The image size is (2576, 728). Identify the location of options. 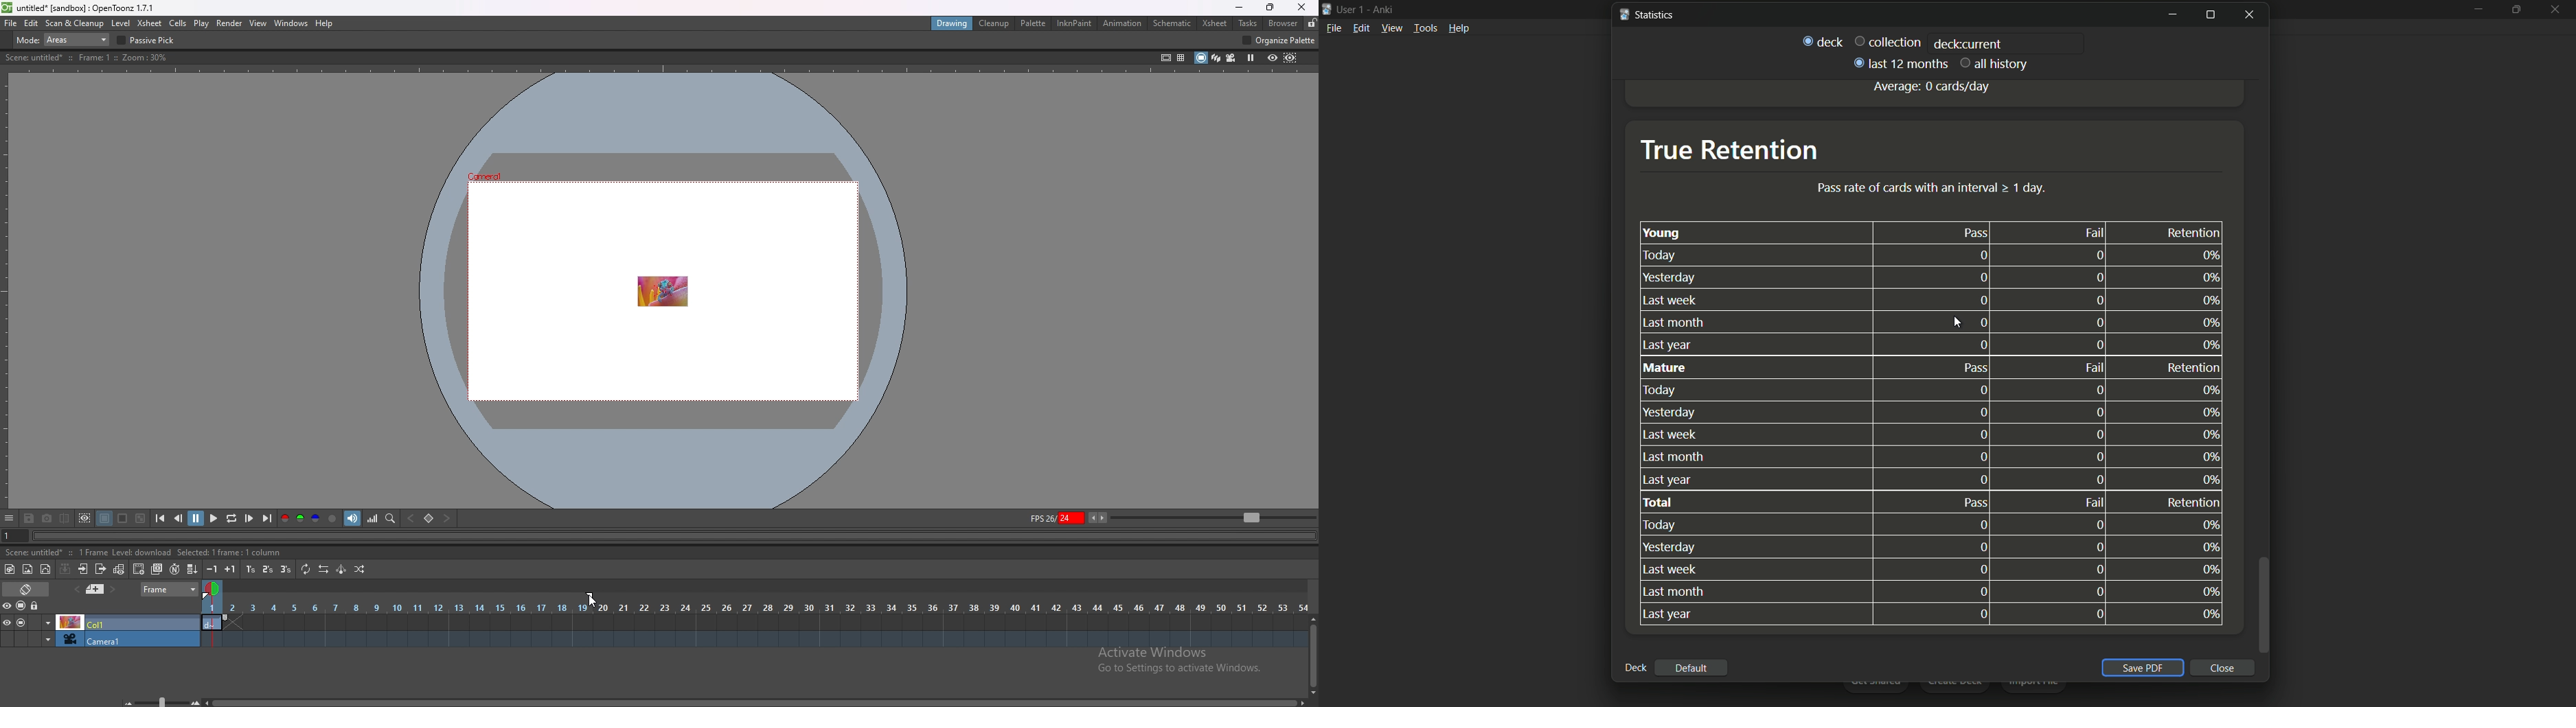
(10, 519).